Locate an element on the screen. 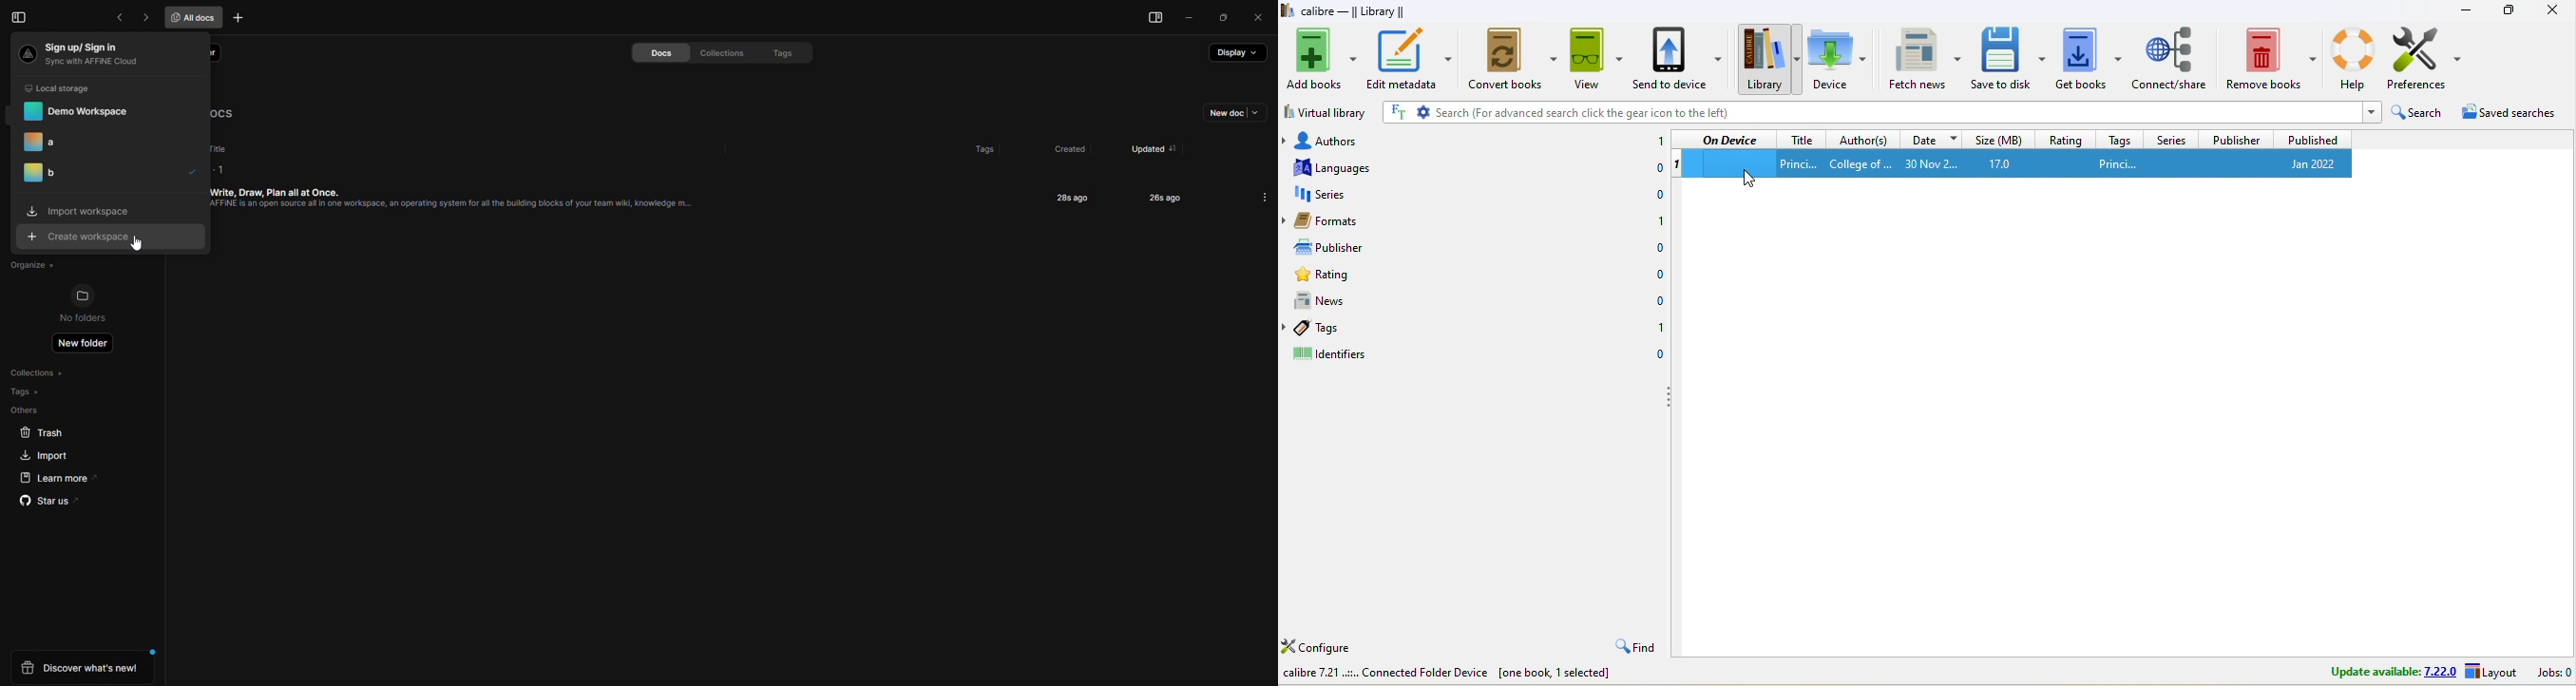  cursor is located at coordinates (141, 248).